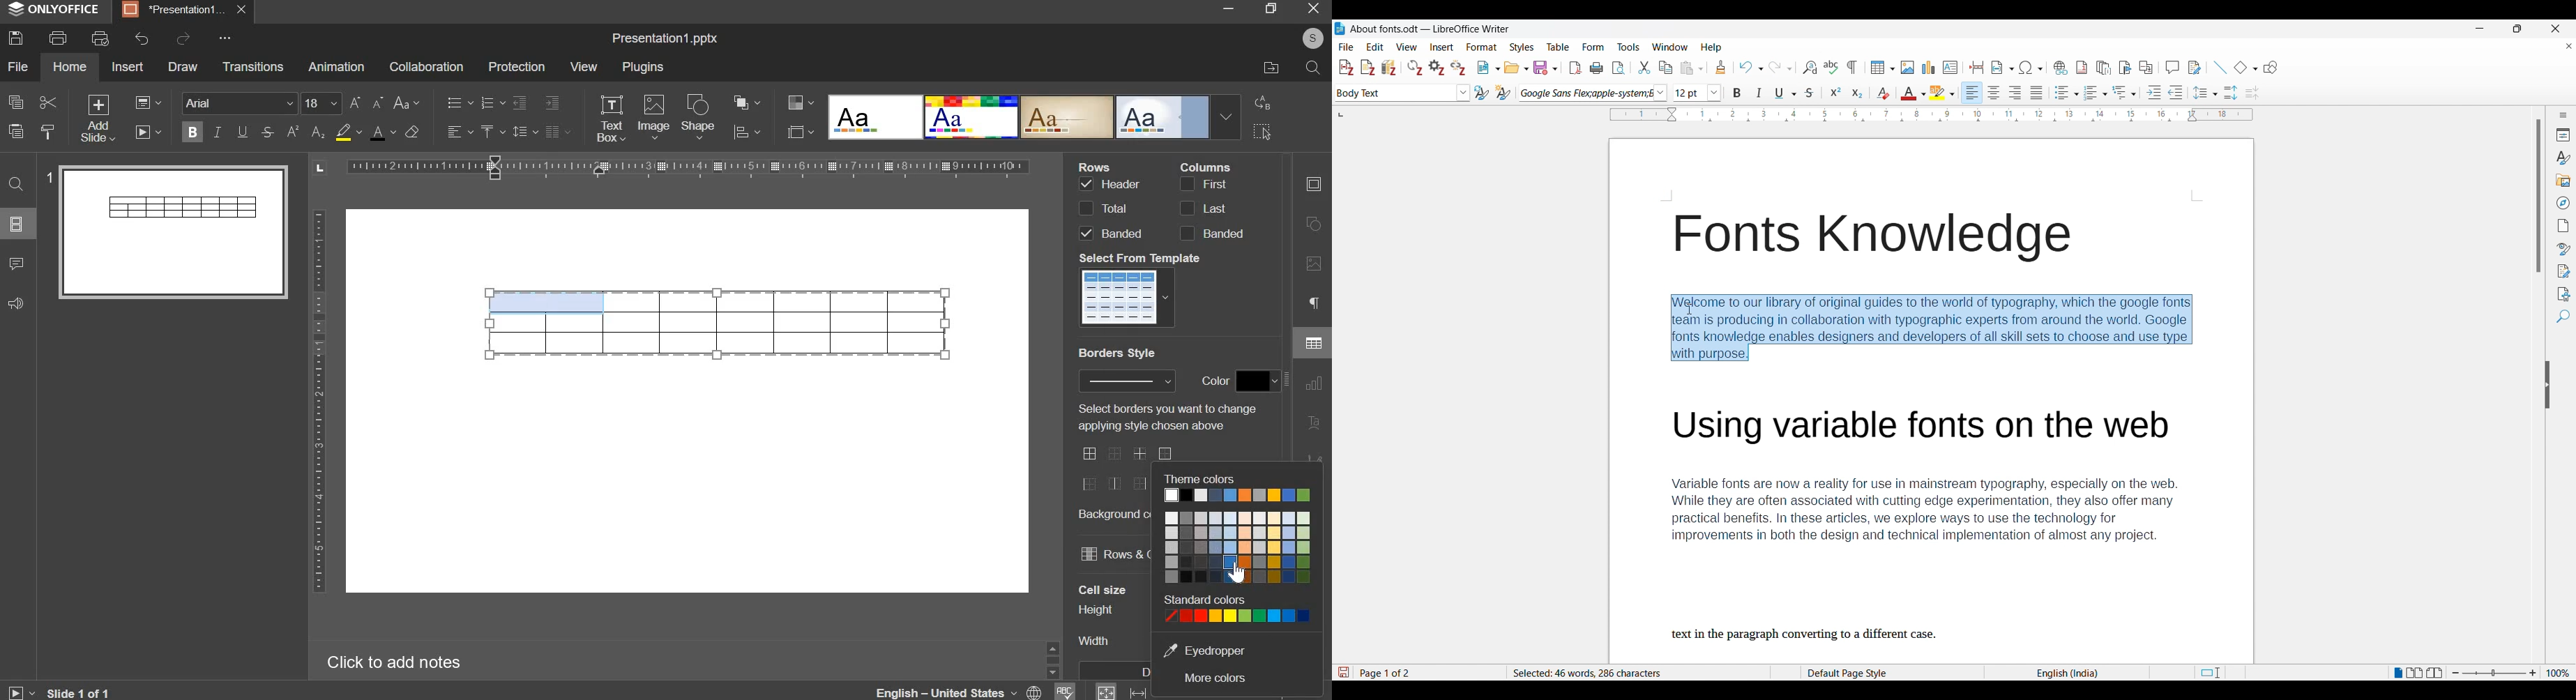 Image resolution: width=2576 pixels, height=700 pixels. I want to click on Find, so click(2564, 316).